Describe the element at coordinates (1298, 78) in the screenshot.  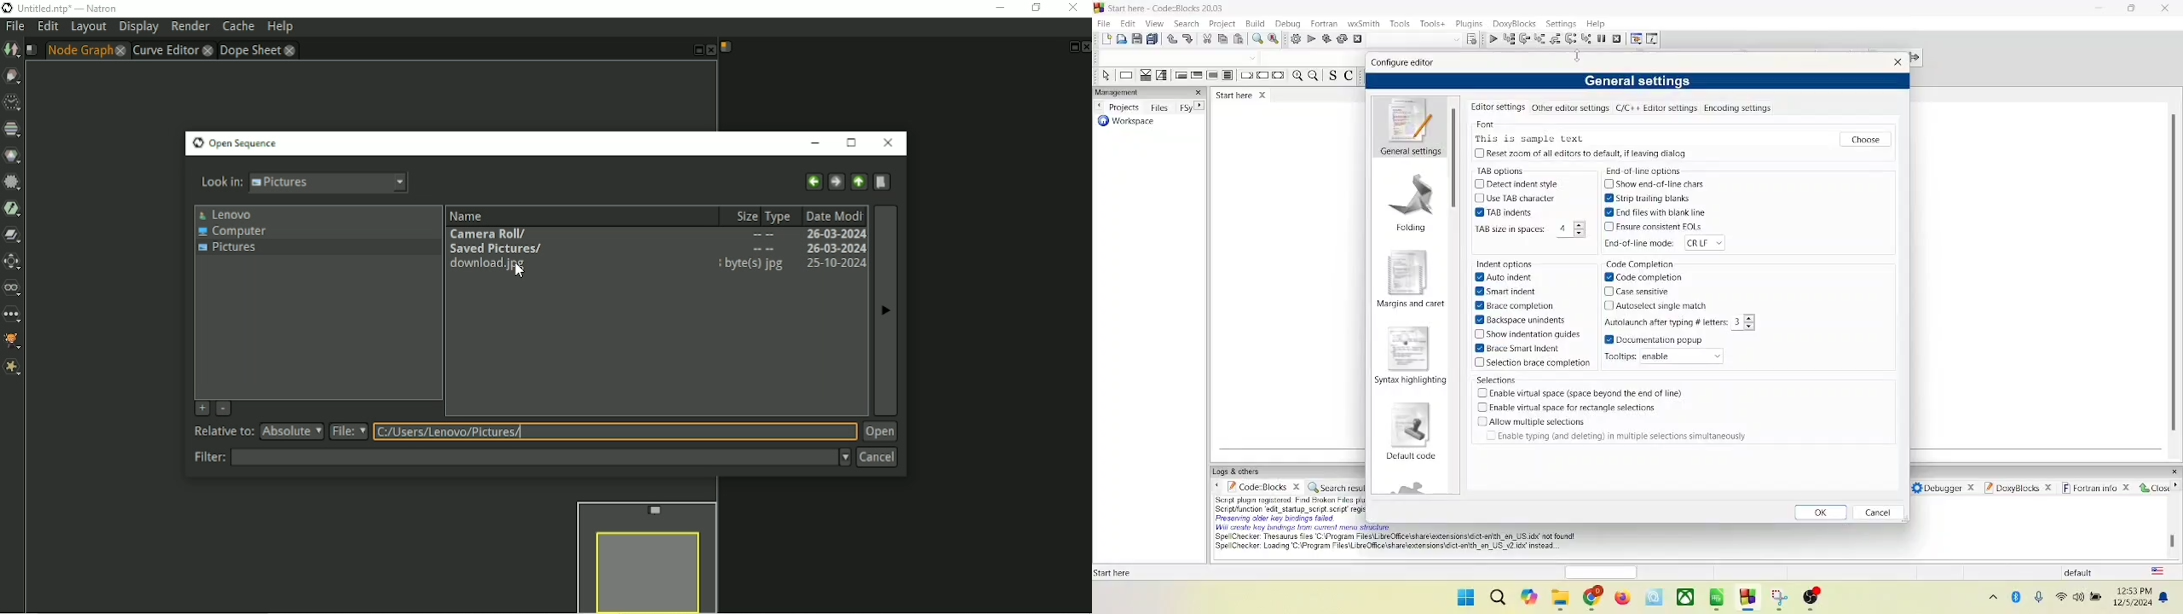
I see `zoom in` at that location.